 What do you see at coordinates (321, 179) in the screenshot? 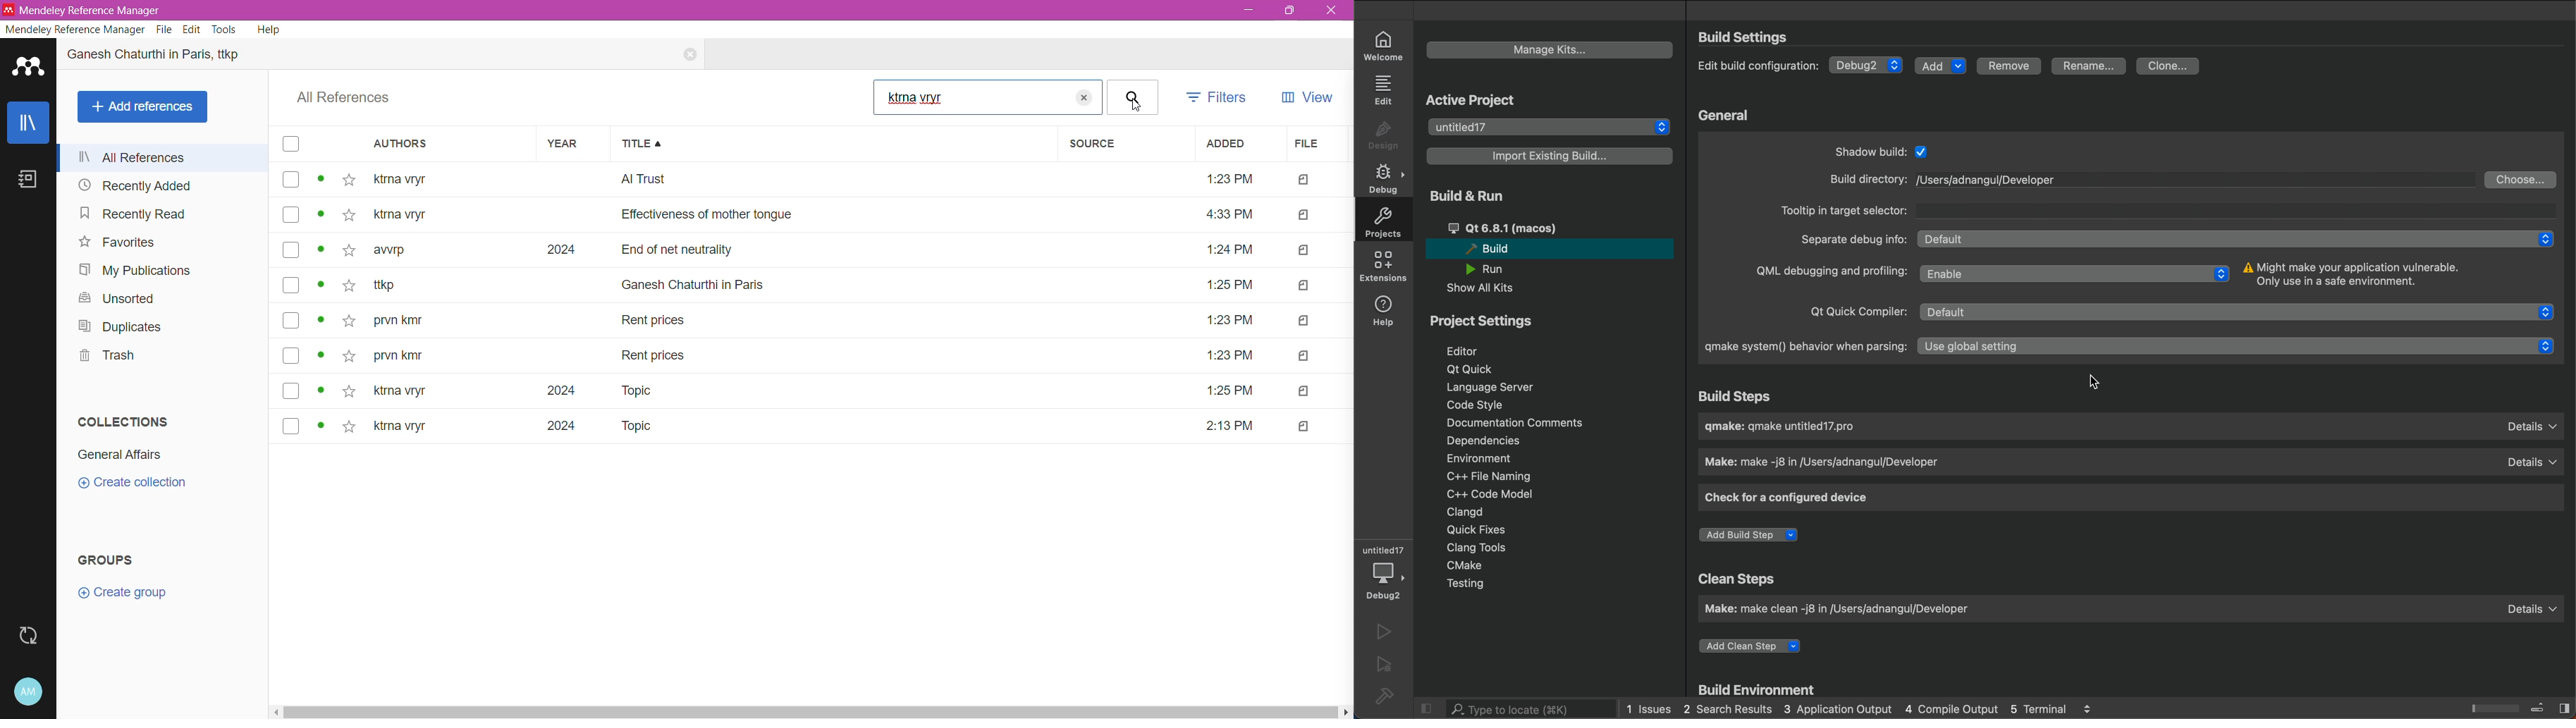
I see `view status` at bounding box center [321, 179].